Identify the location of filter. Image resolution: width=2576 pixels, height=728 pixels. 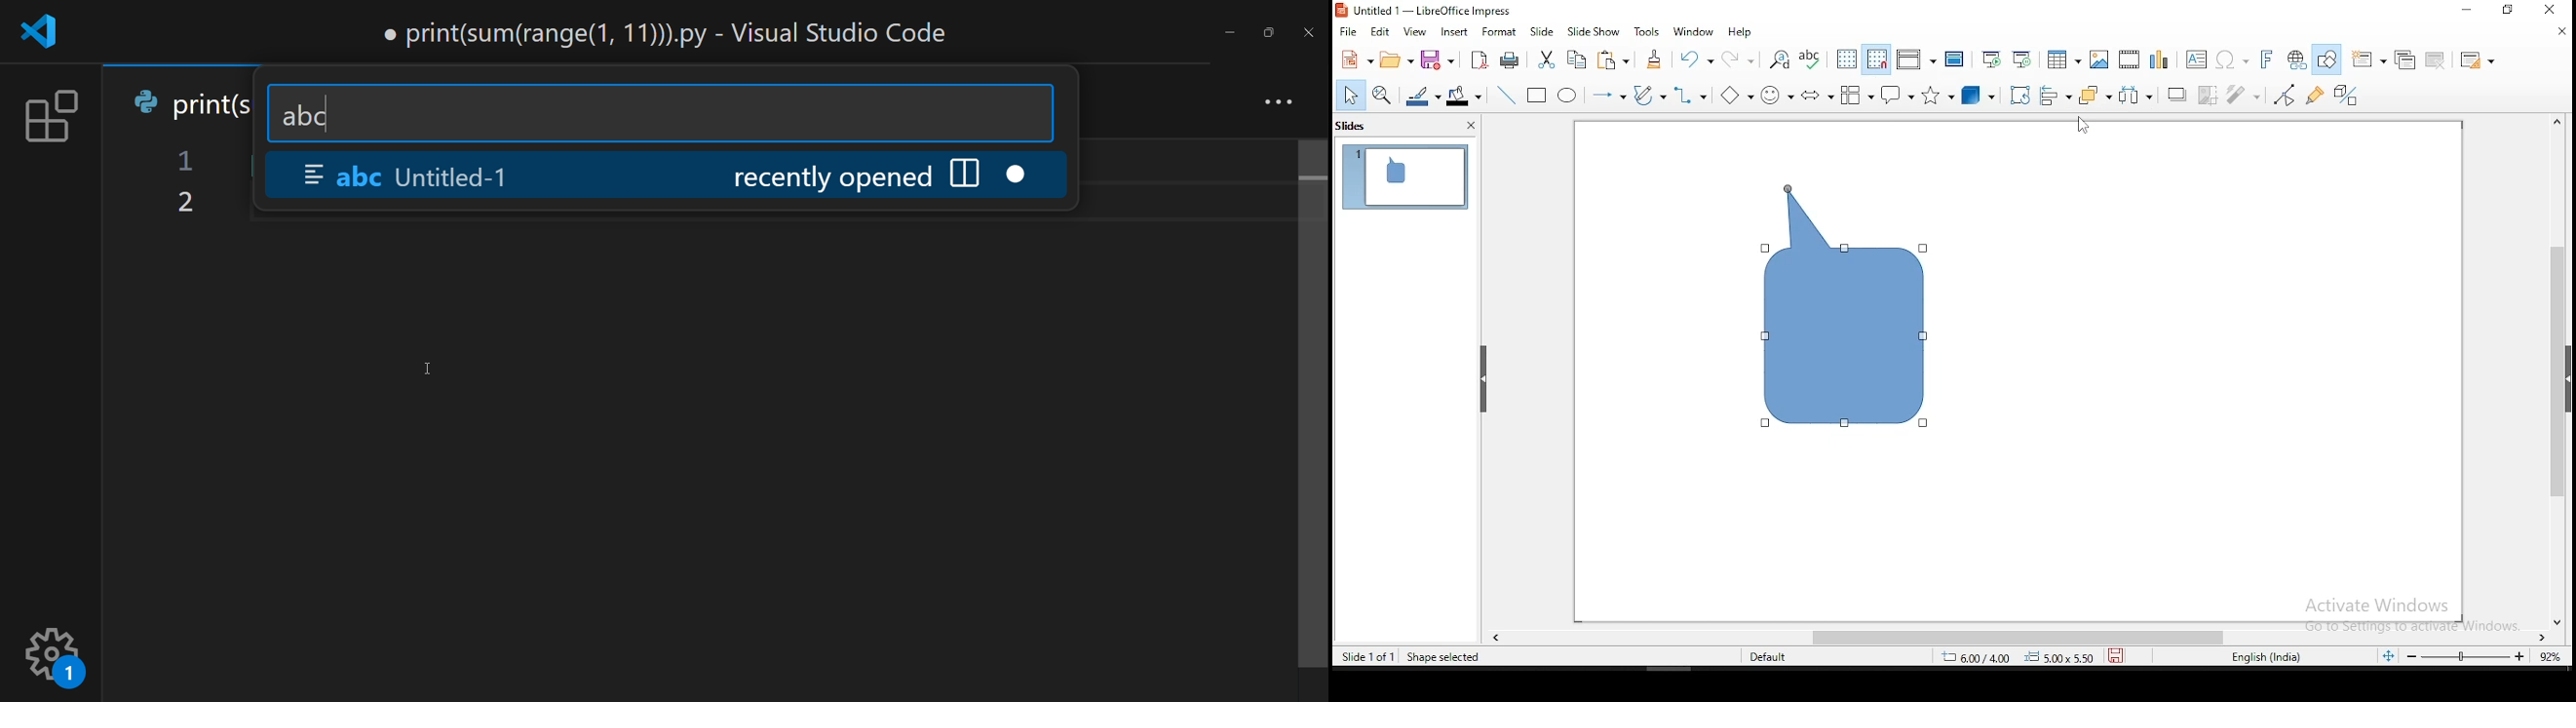
(2245, 95).